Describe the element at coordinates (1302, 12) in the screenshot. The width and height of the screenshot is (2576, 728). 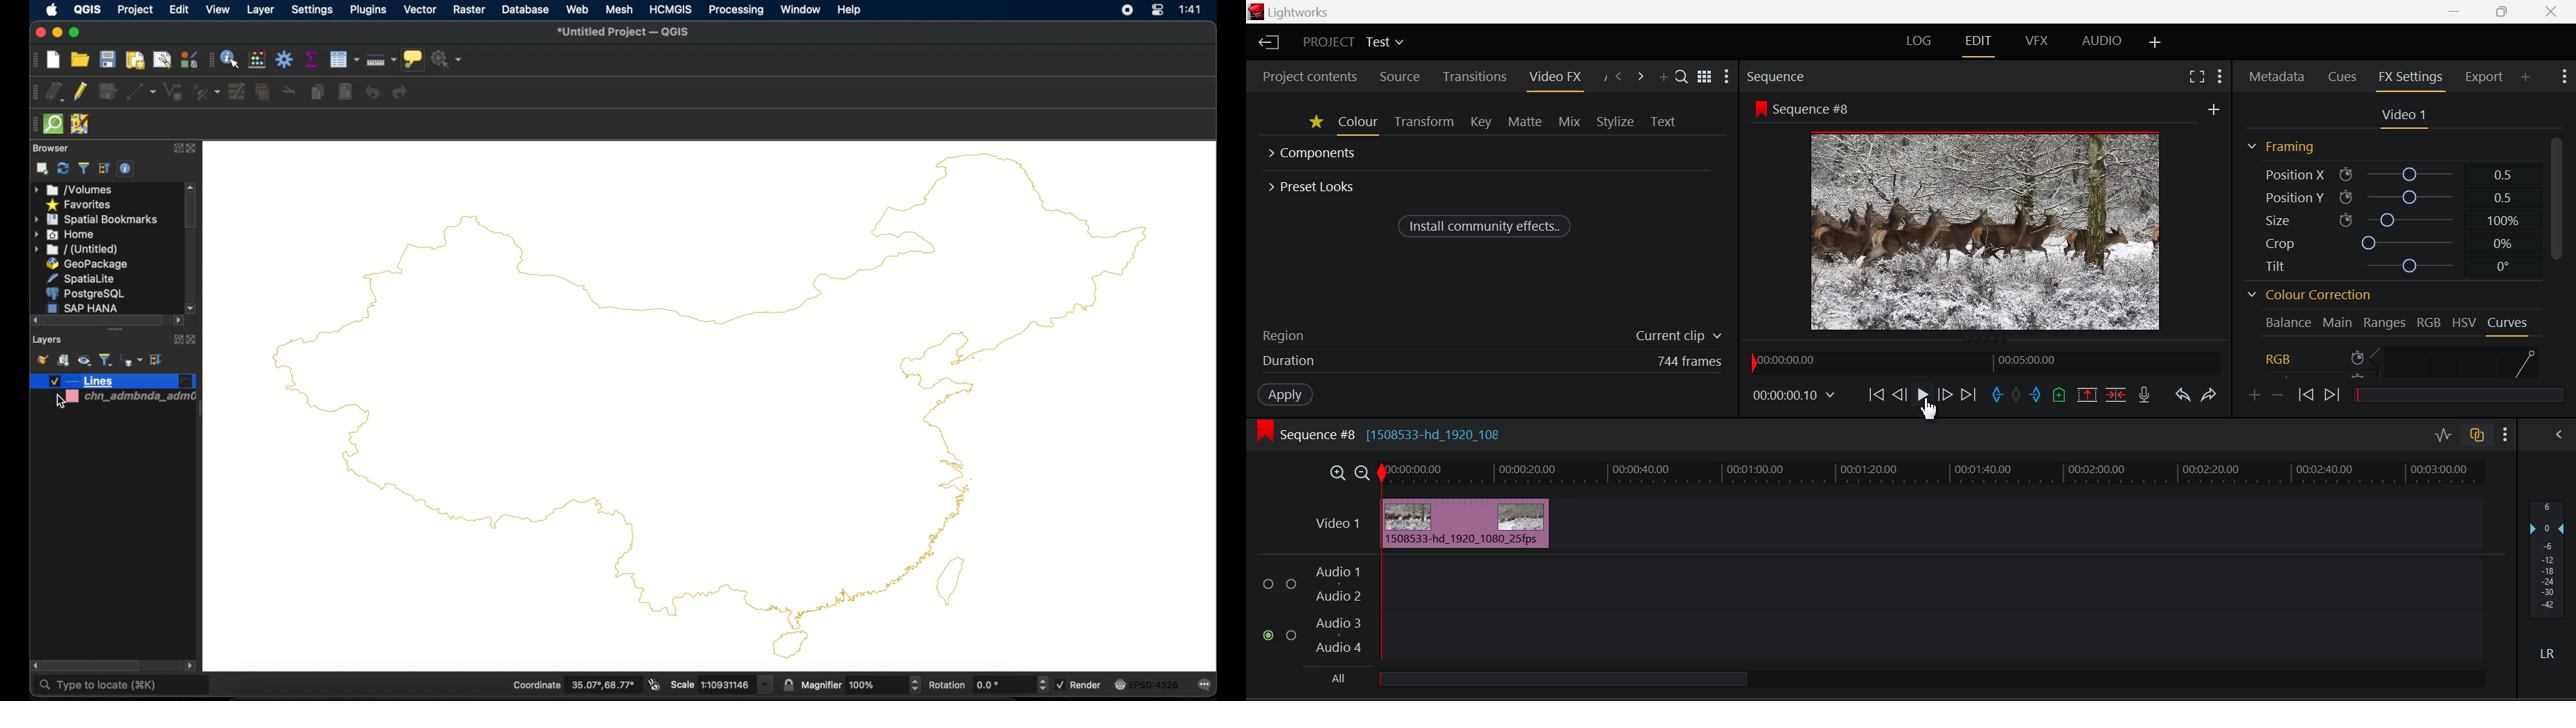
I see `Lightworks` at that location.